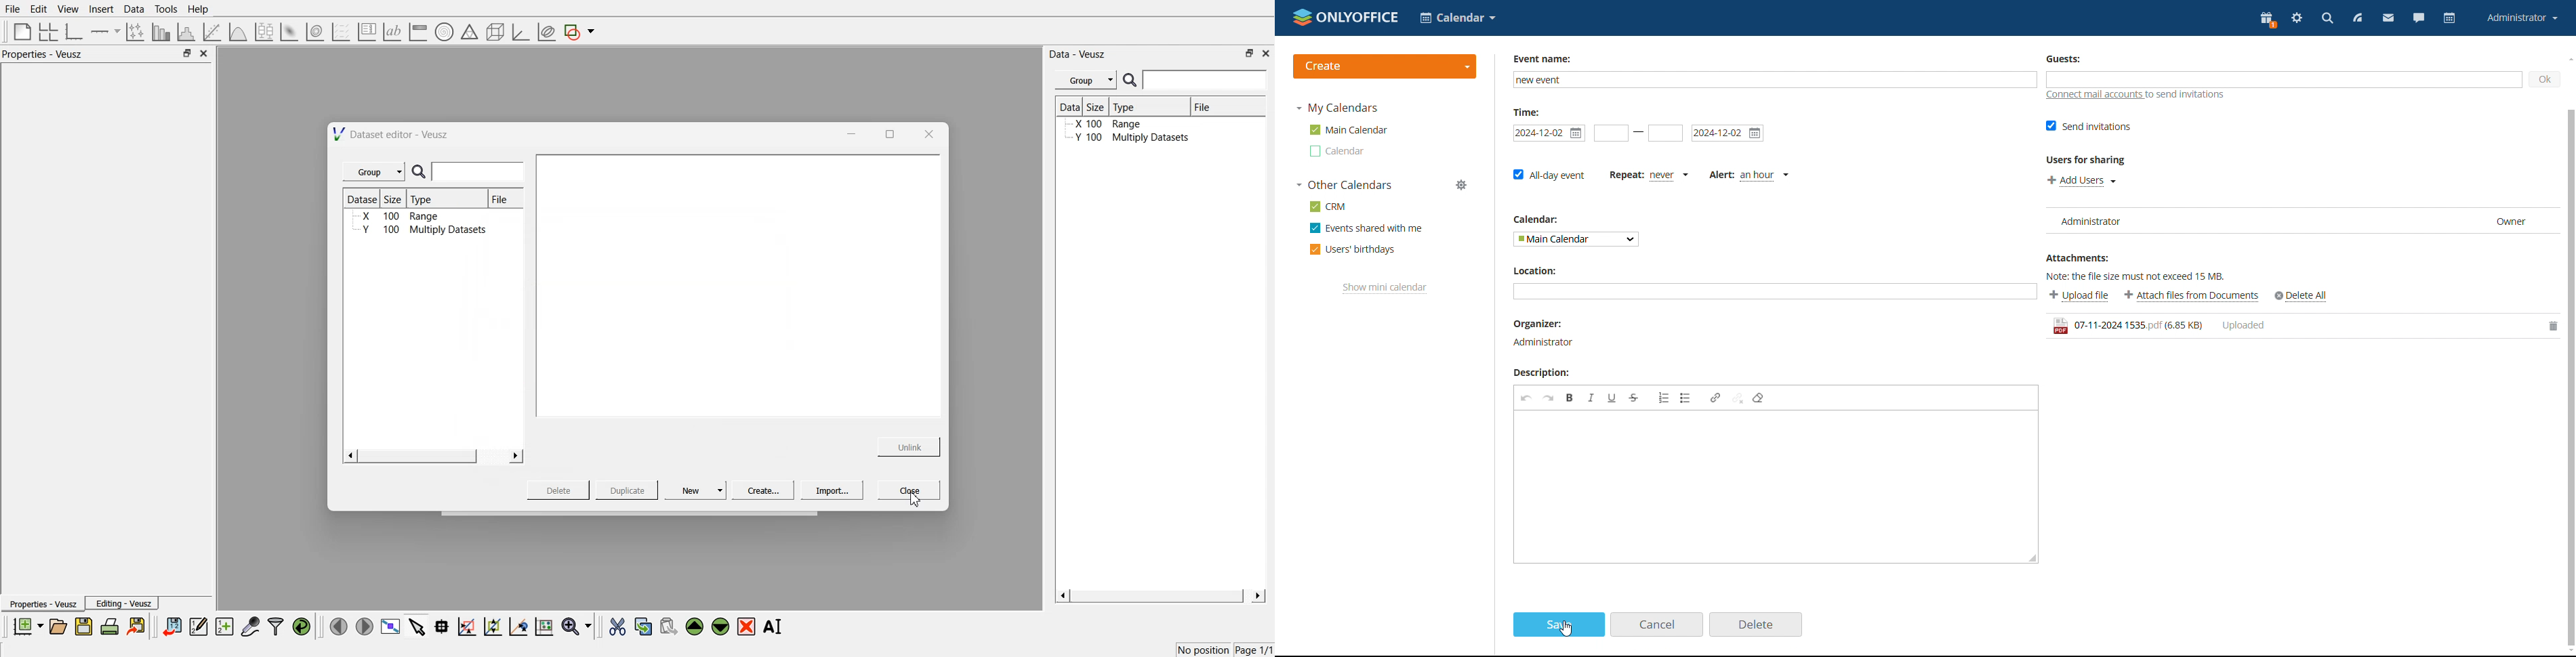 The image size is (2576, 672). What do you see at coordinates (1780, 486) in the screenshot?
I see `edit description` at bounding box center [1780, 486].